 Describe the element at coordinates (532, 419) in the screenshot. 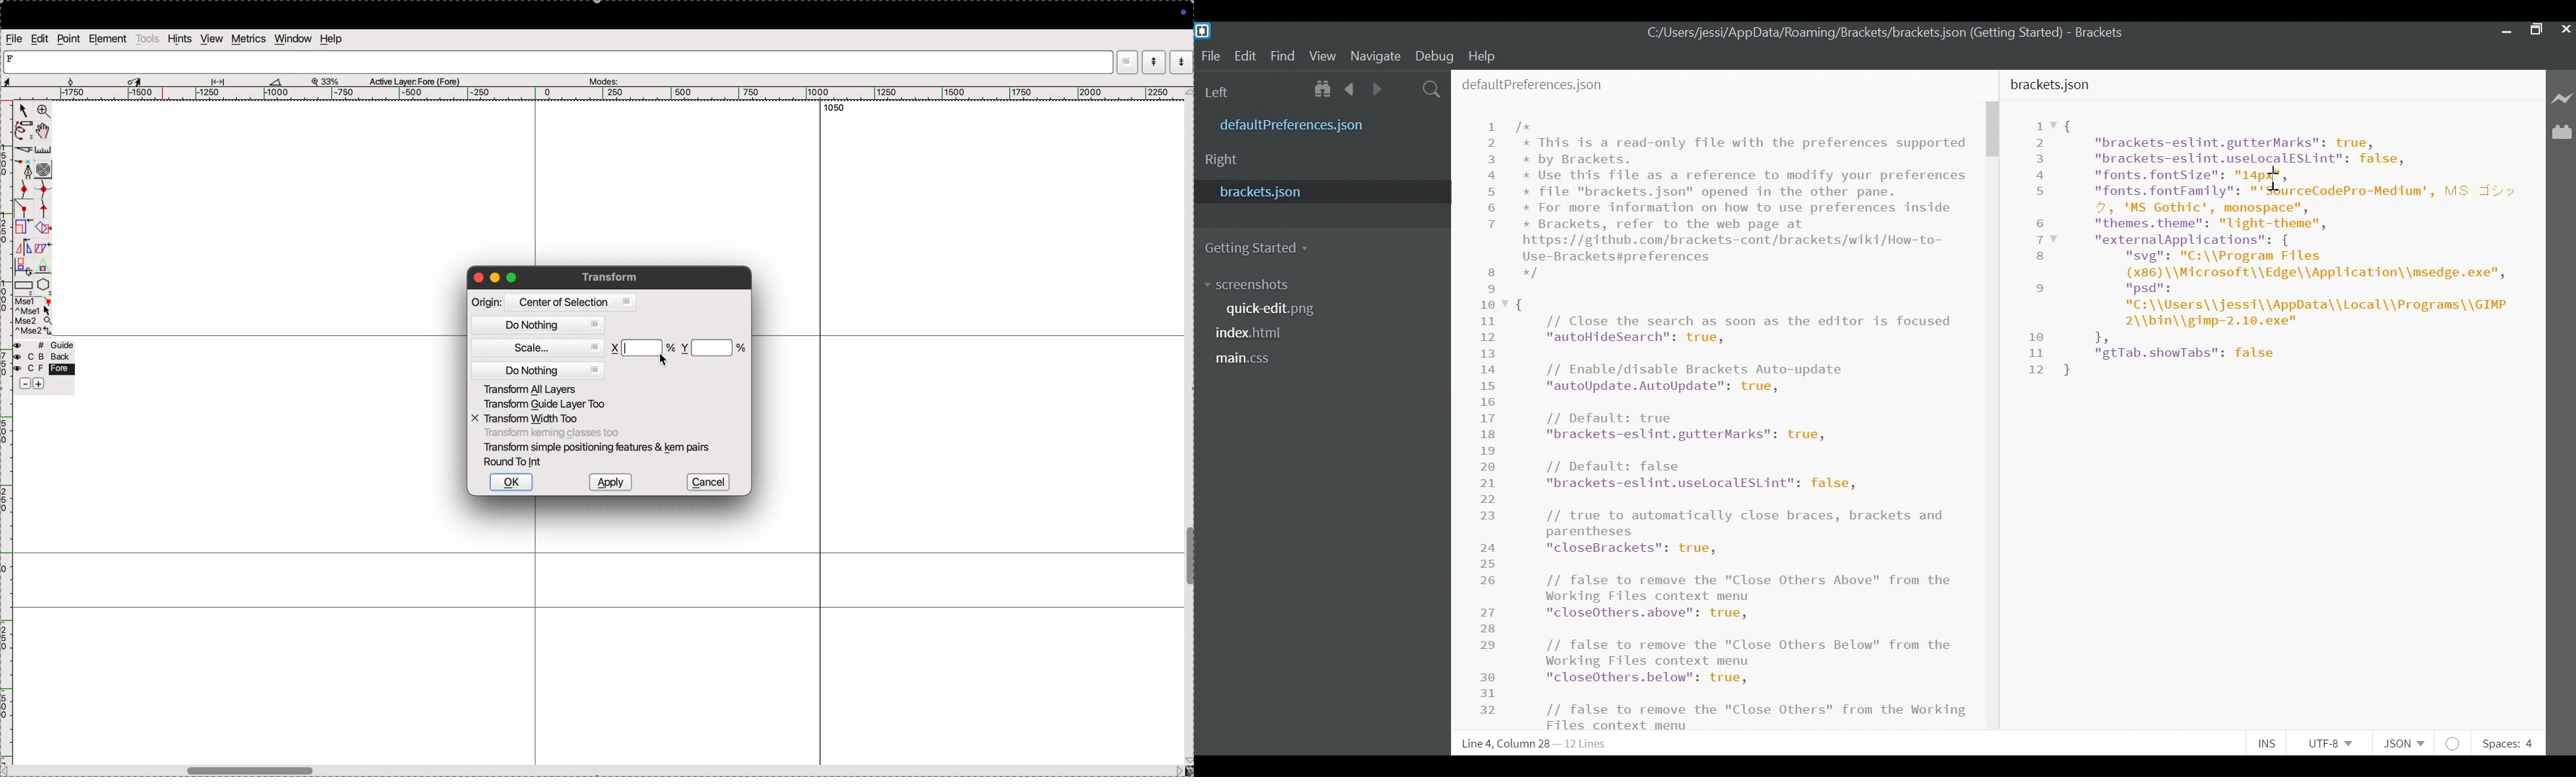

I see `transform width too` at that location.